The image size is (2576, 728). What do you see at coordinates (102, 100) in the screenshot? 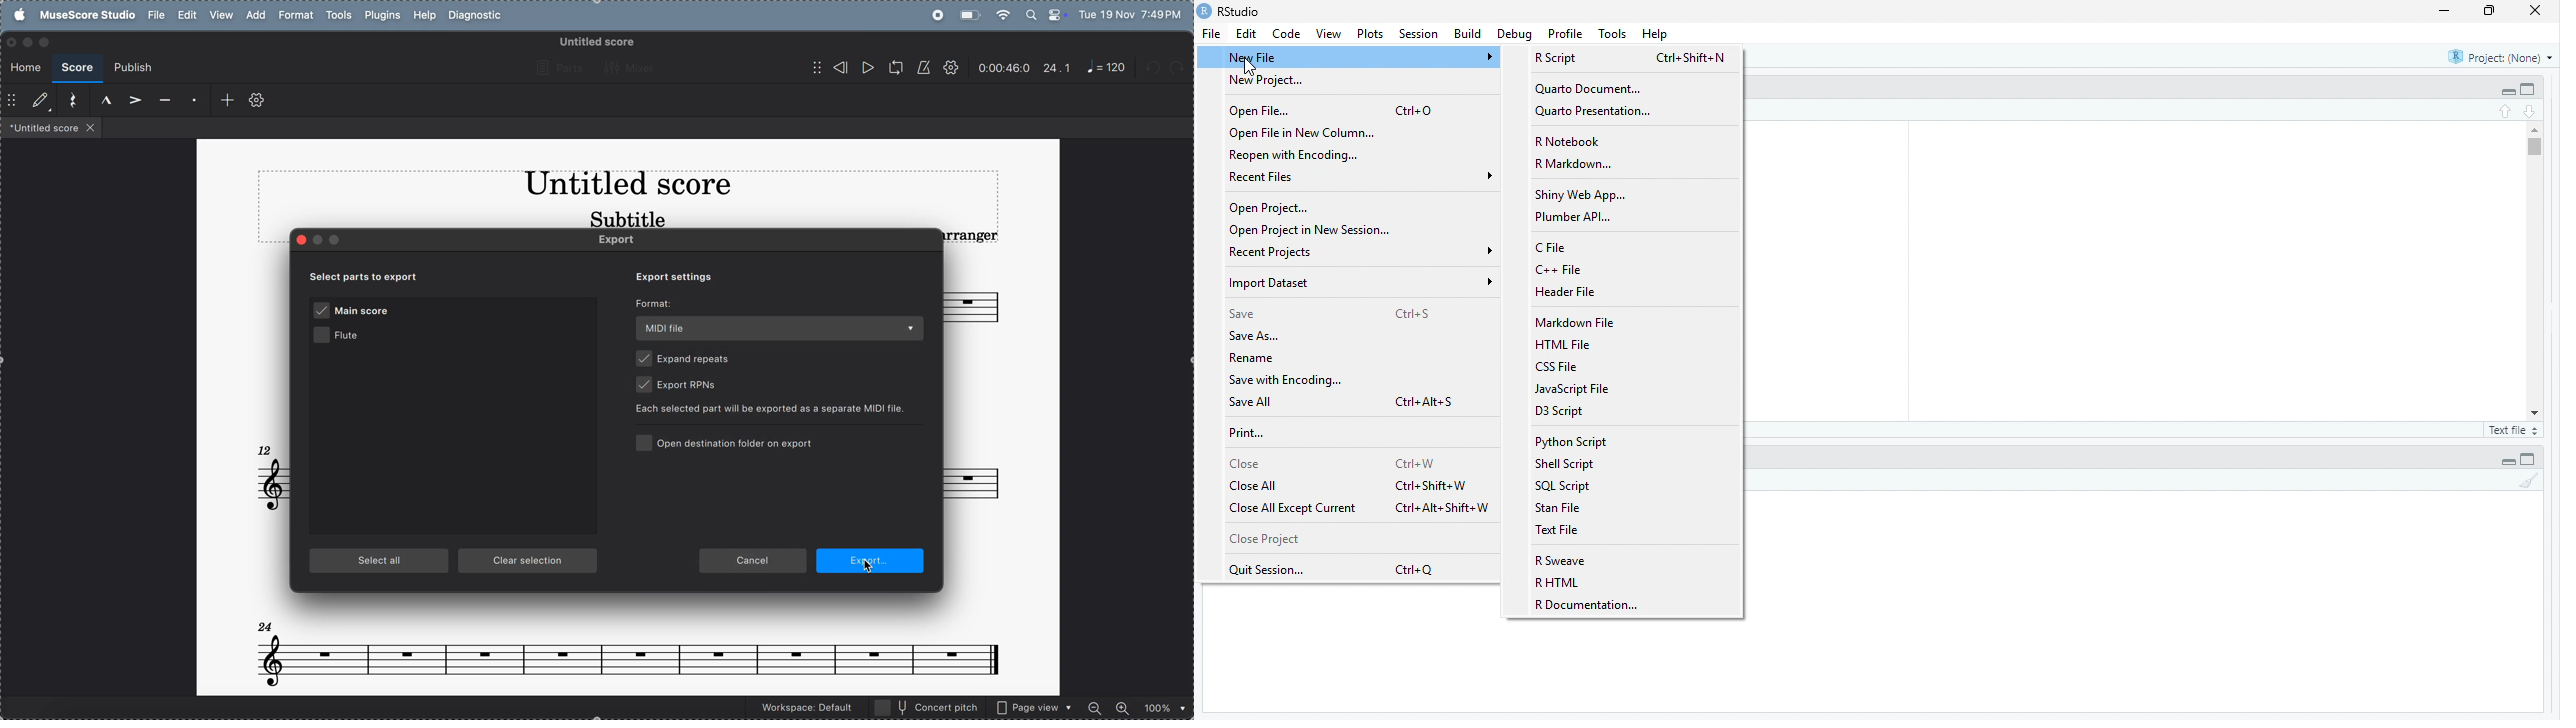
I see `marcato` at bounding box center [102, 100].